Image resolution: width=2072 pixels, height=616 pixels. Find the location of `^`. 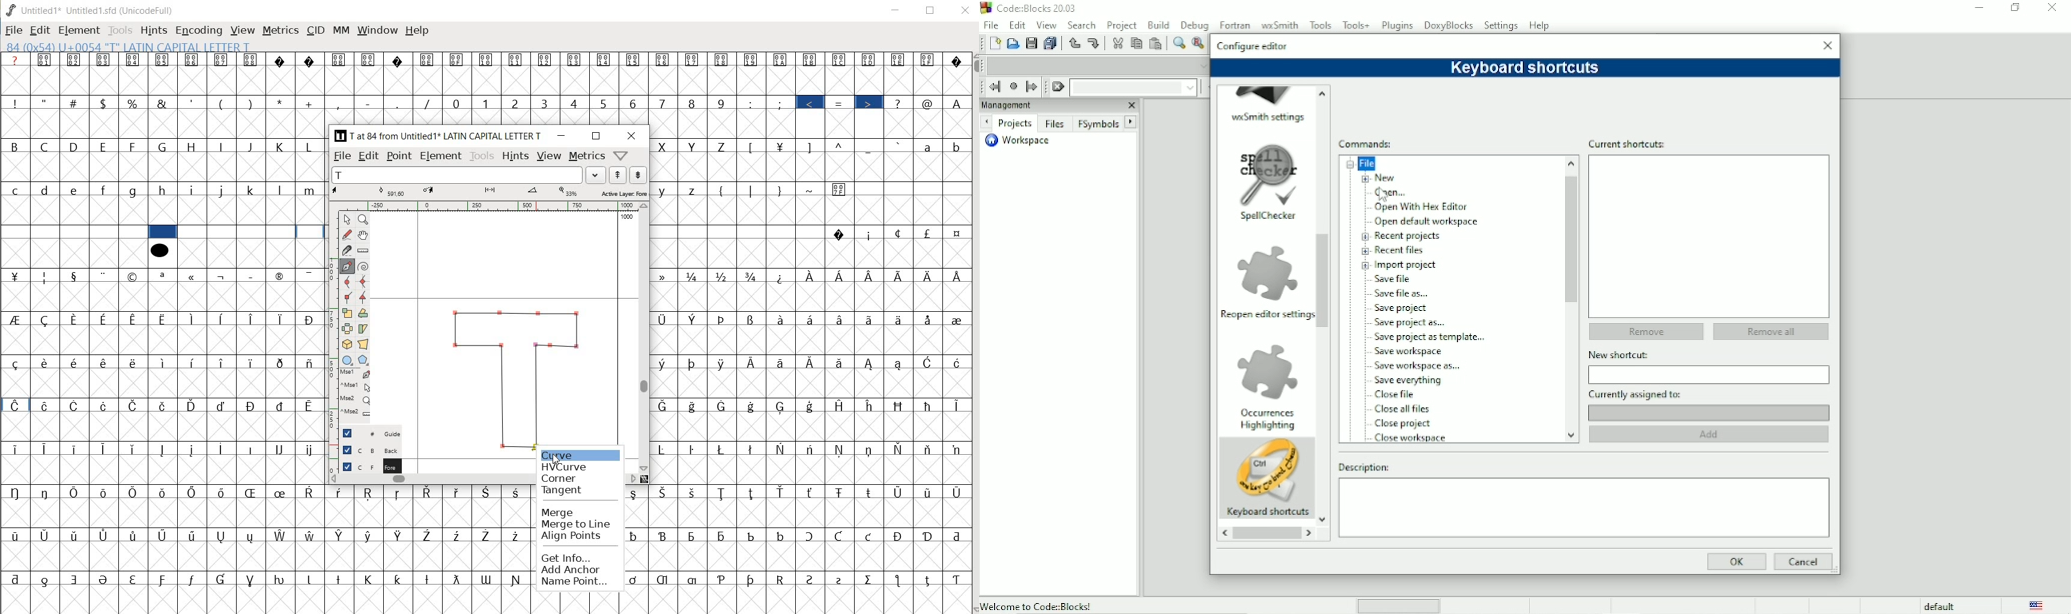

^ is located at coordinates (842, 145).